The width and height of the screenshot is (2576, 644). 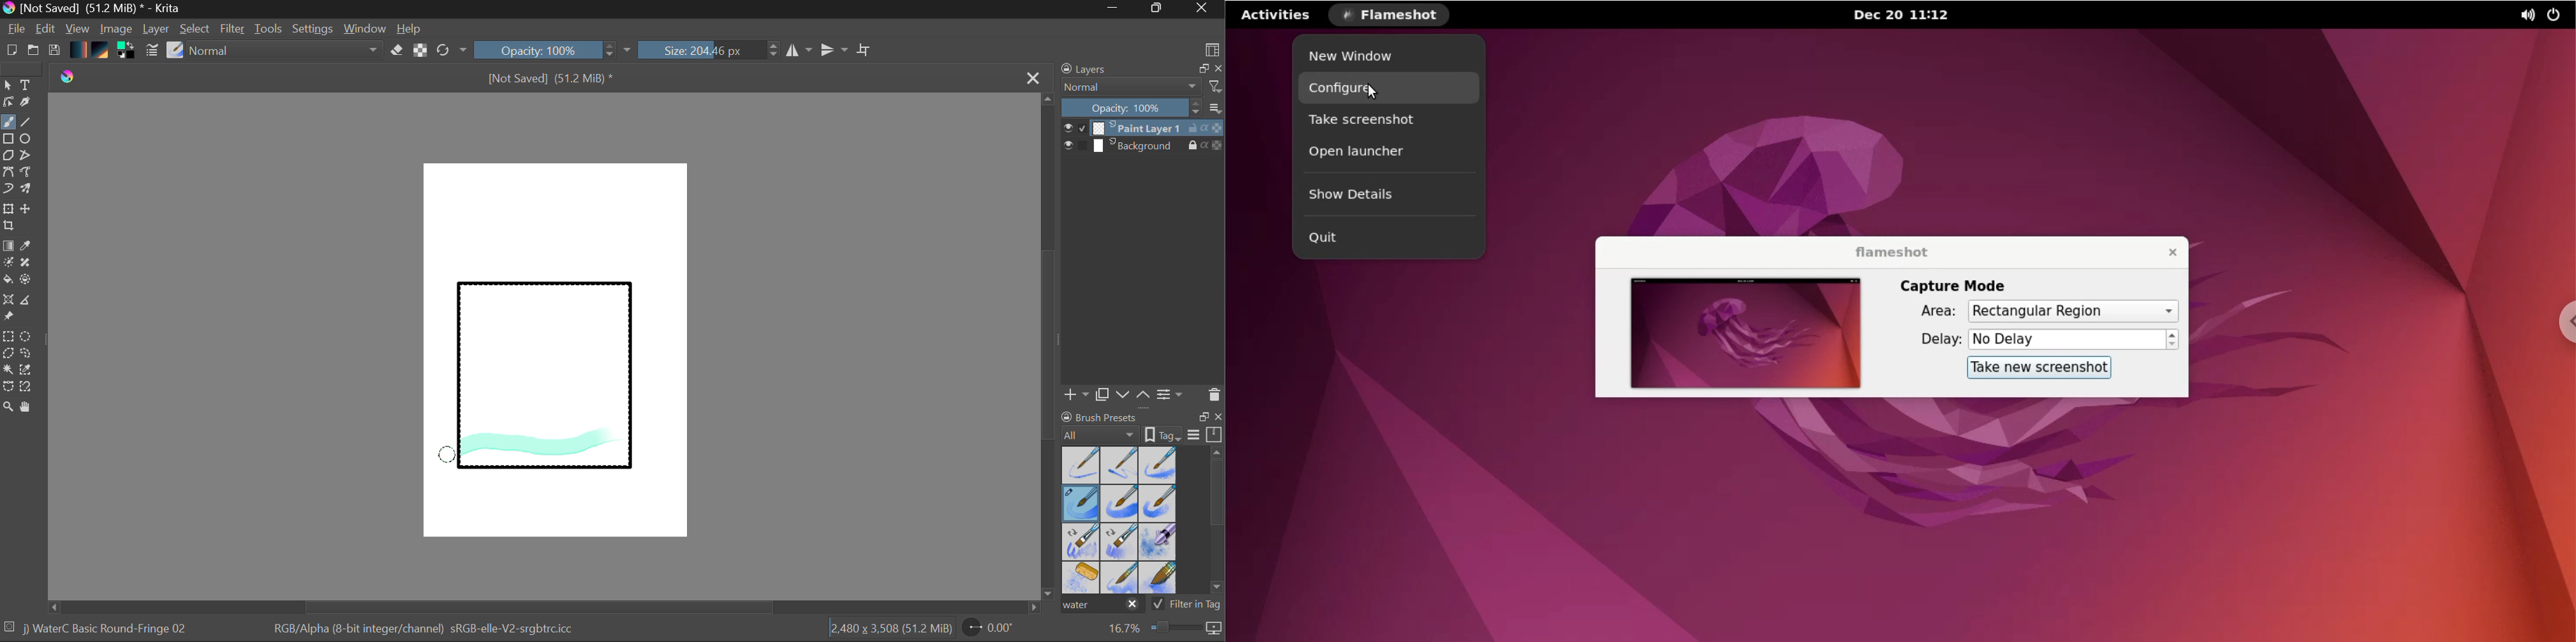 What do you see at coordinates (1144, 394) in the screenshot?
I see `Move Layer Up` at bounding box center [1144, 394].